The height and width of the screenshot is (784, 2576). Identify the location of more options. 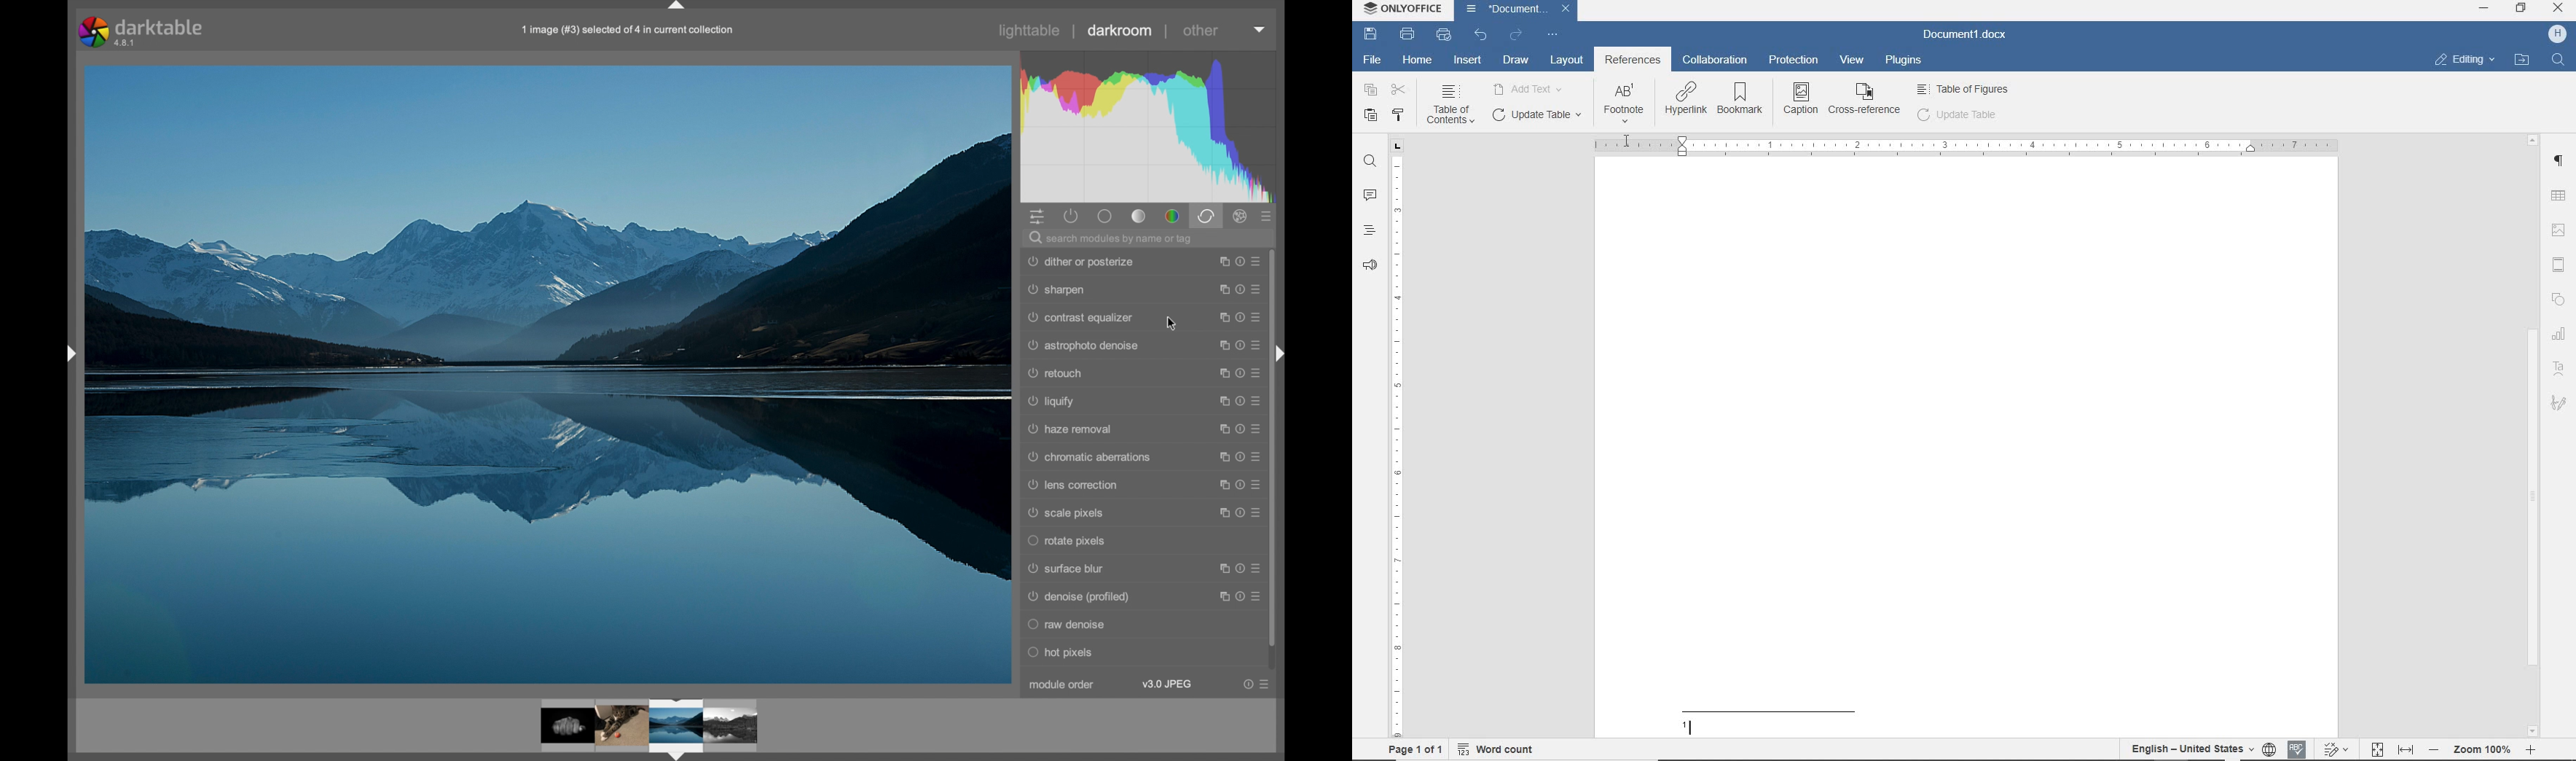
(1238, 428).